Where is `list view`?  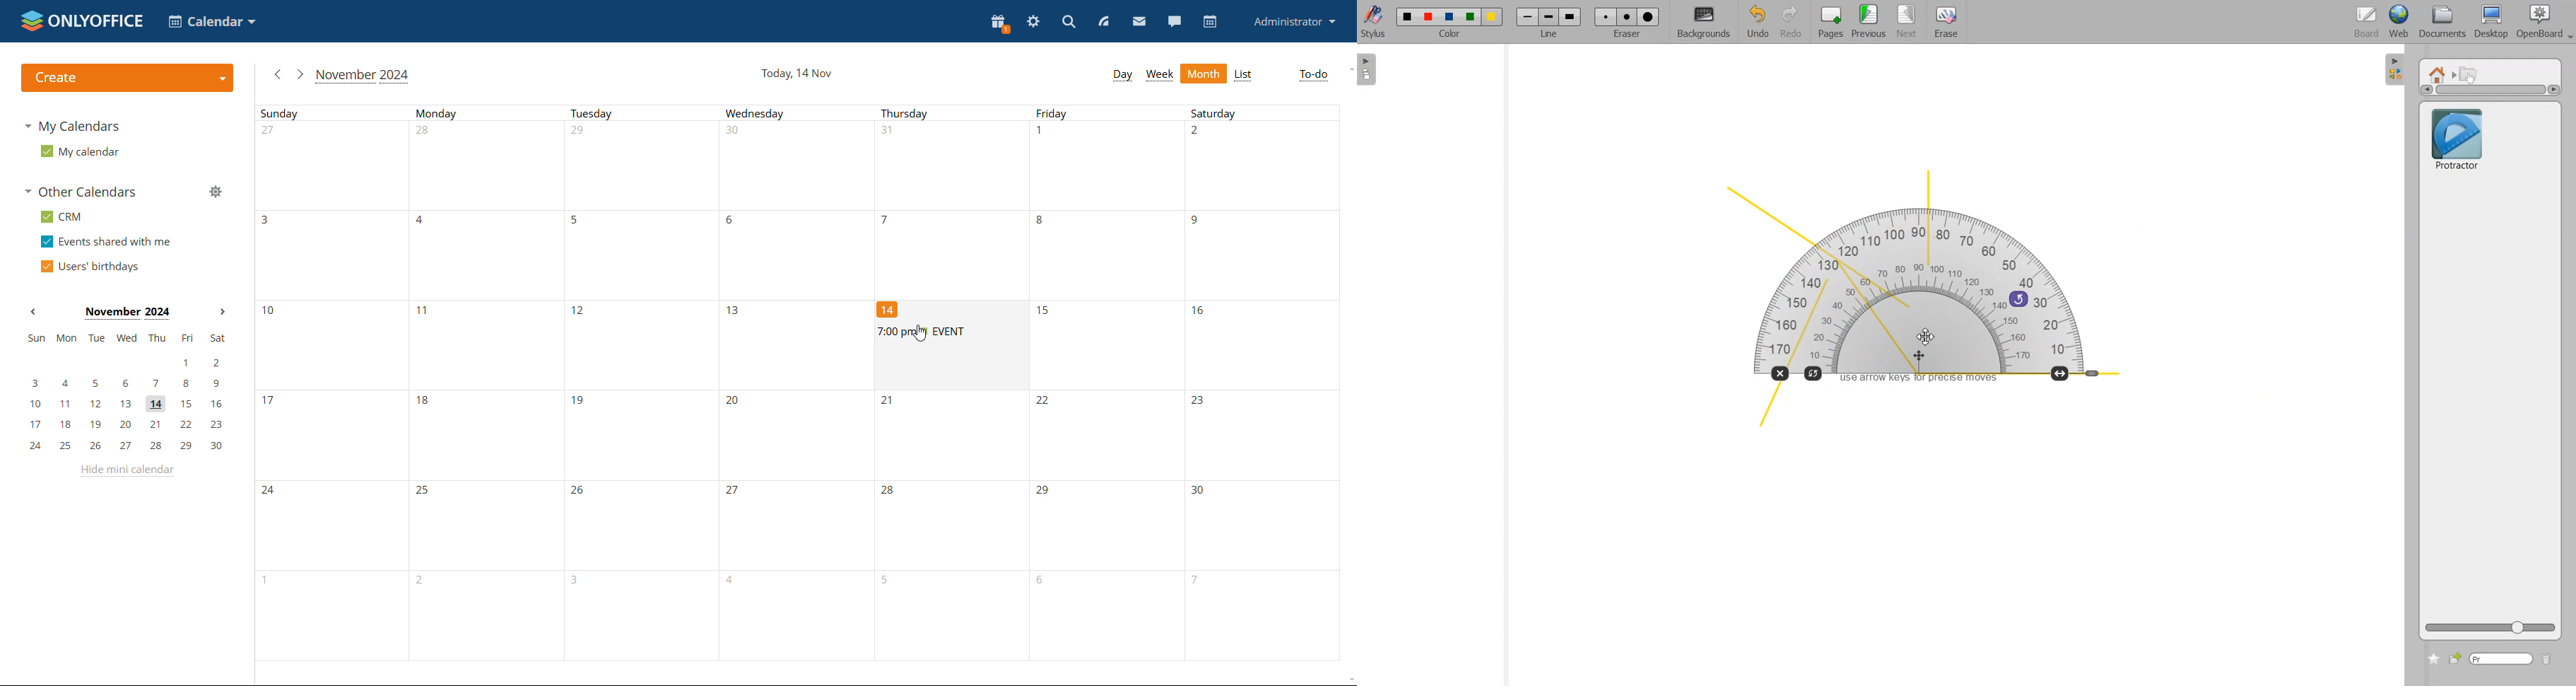 list view is located at coordinates (1244, 74).